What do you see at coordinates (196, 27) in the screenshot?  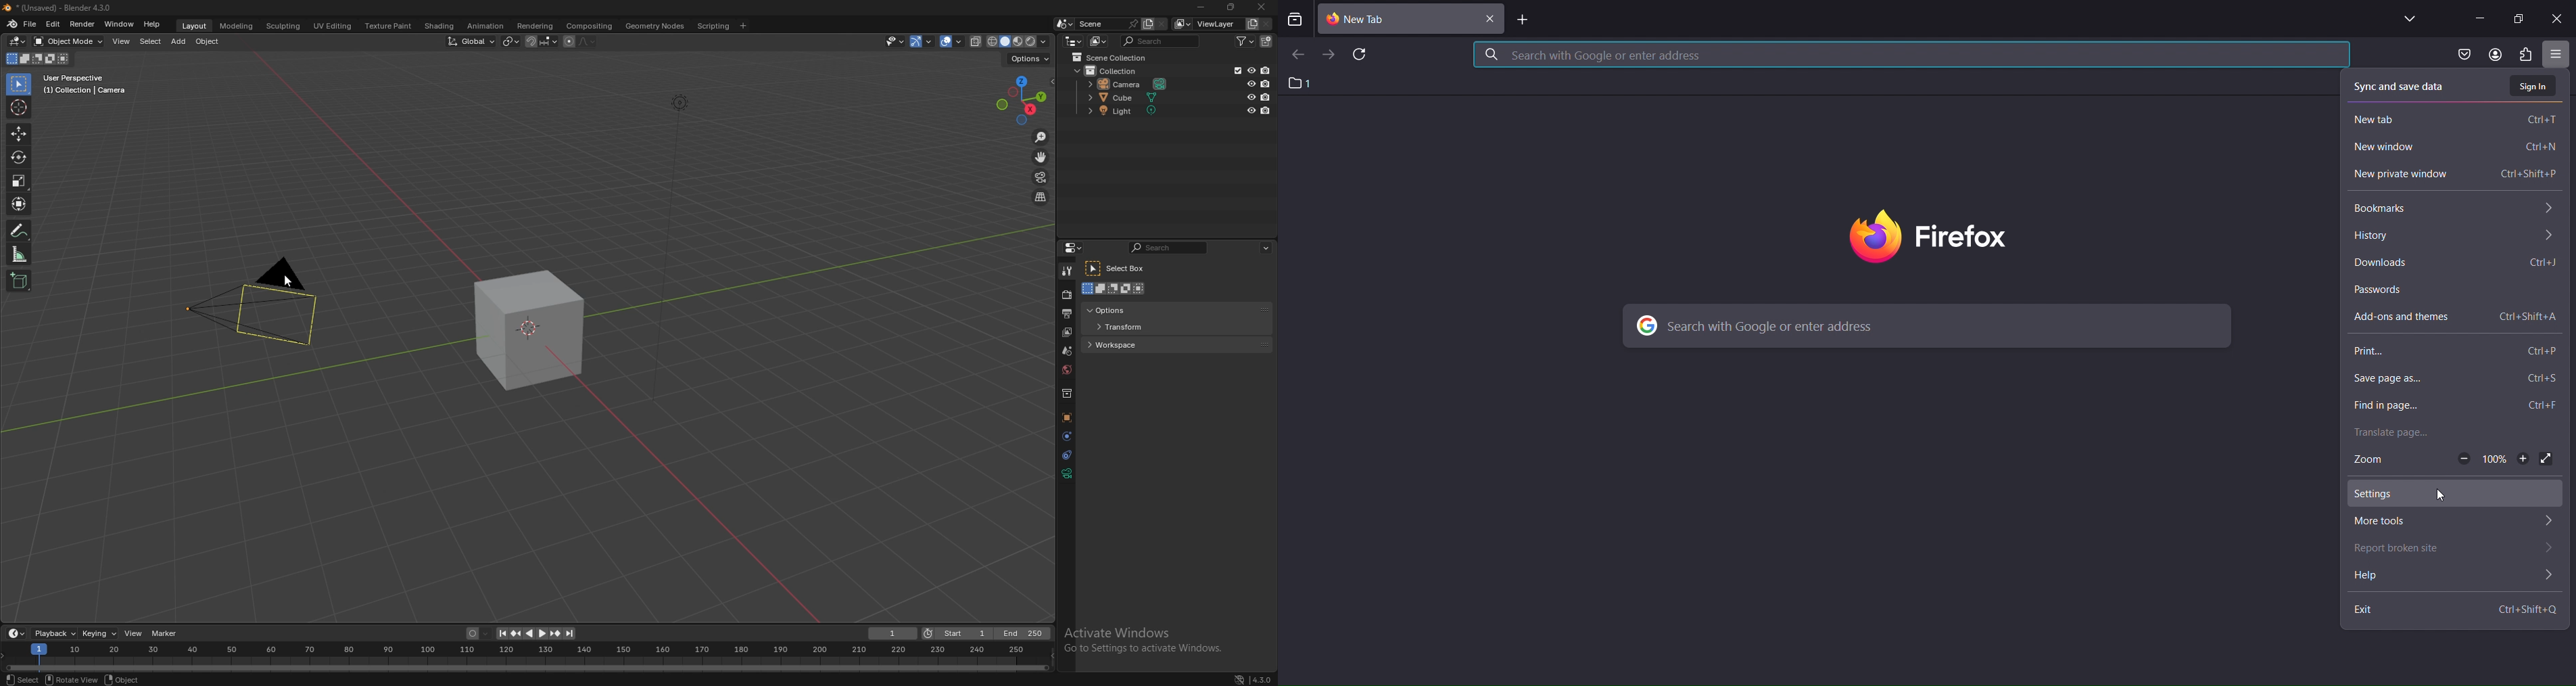 I see `layout` at bounding box center [196, 27].